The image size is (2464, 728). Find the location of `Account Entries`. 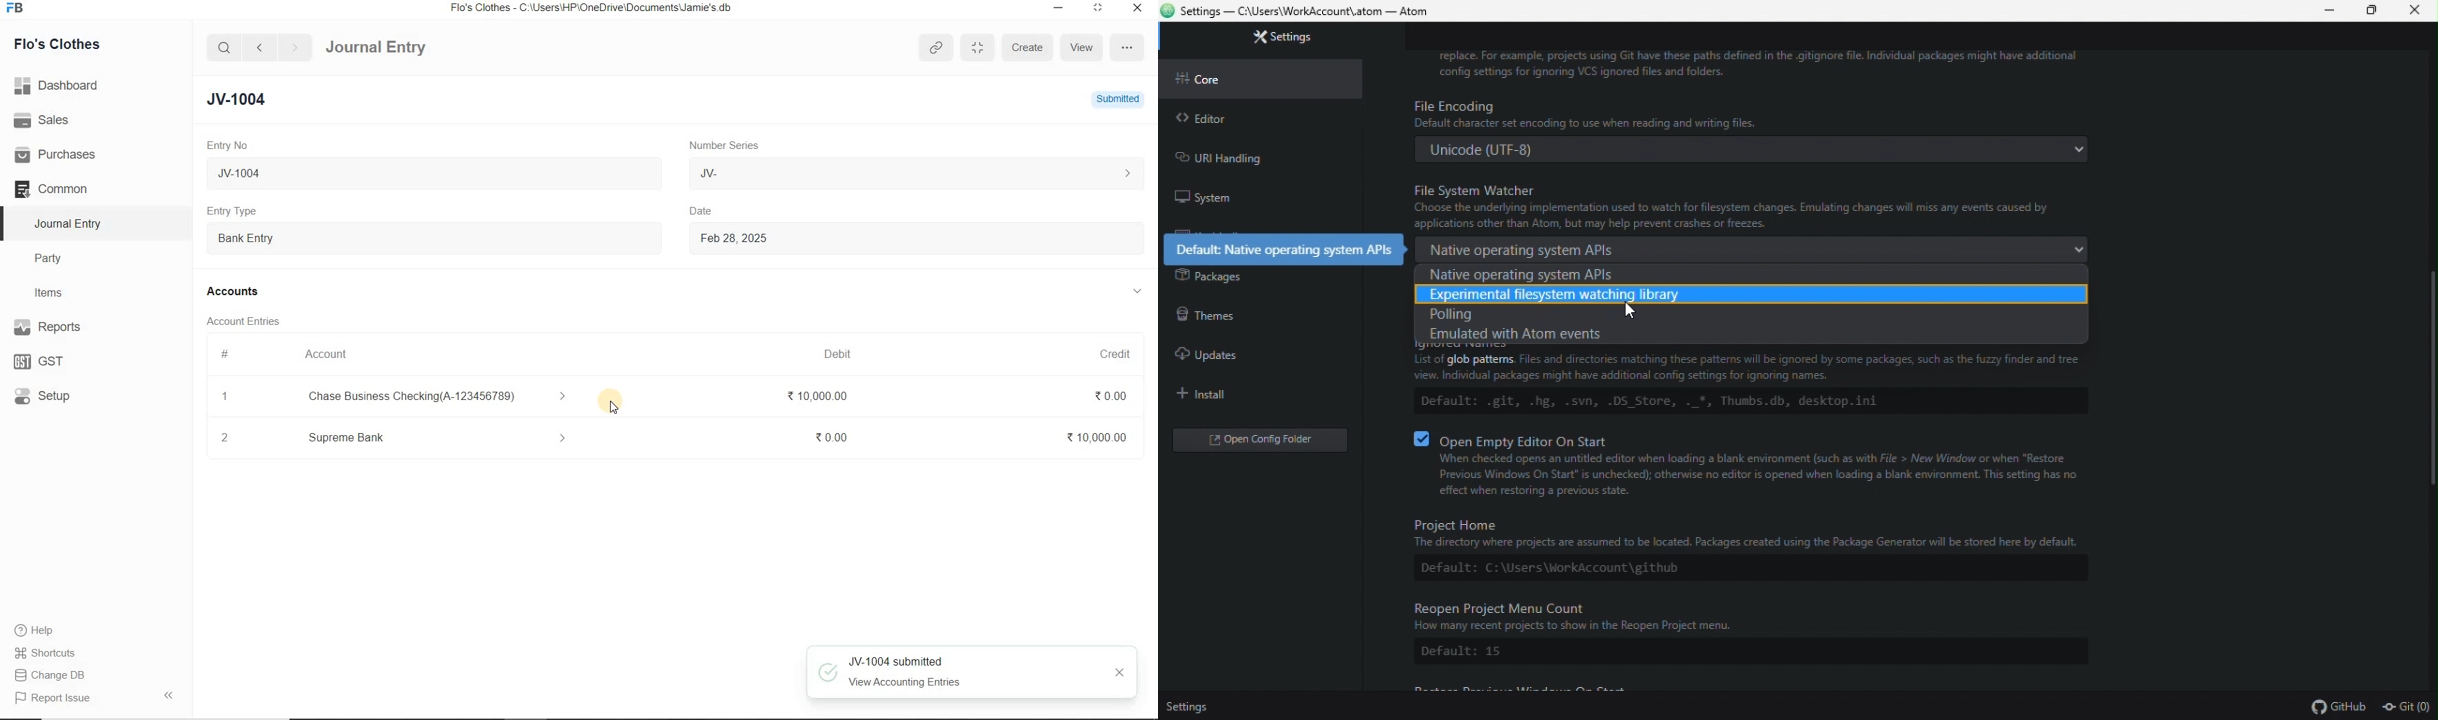

Account Entries is located at coordinates (249, 321).